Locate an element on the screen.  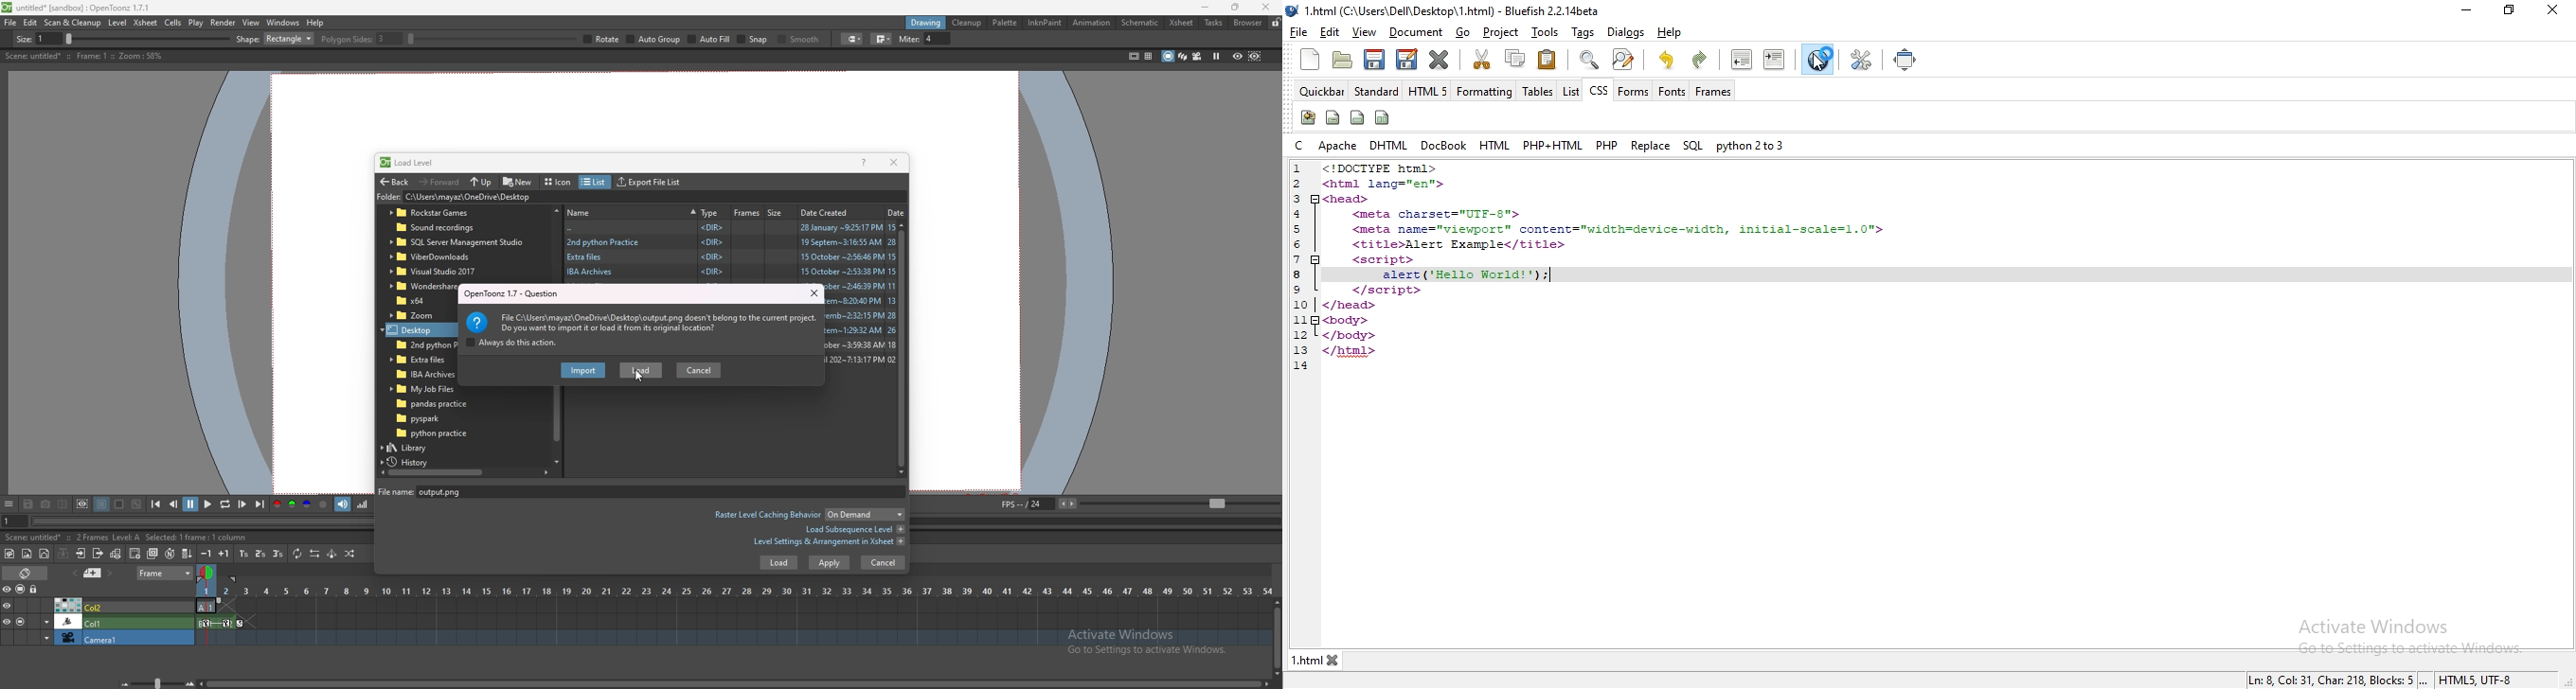
palette is located at coordinates (1005, 22).